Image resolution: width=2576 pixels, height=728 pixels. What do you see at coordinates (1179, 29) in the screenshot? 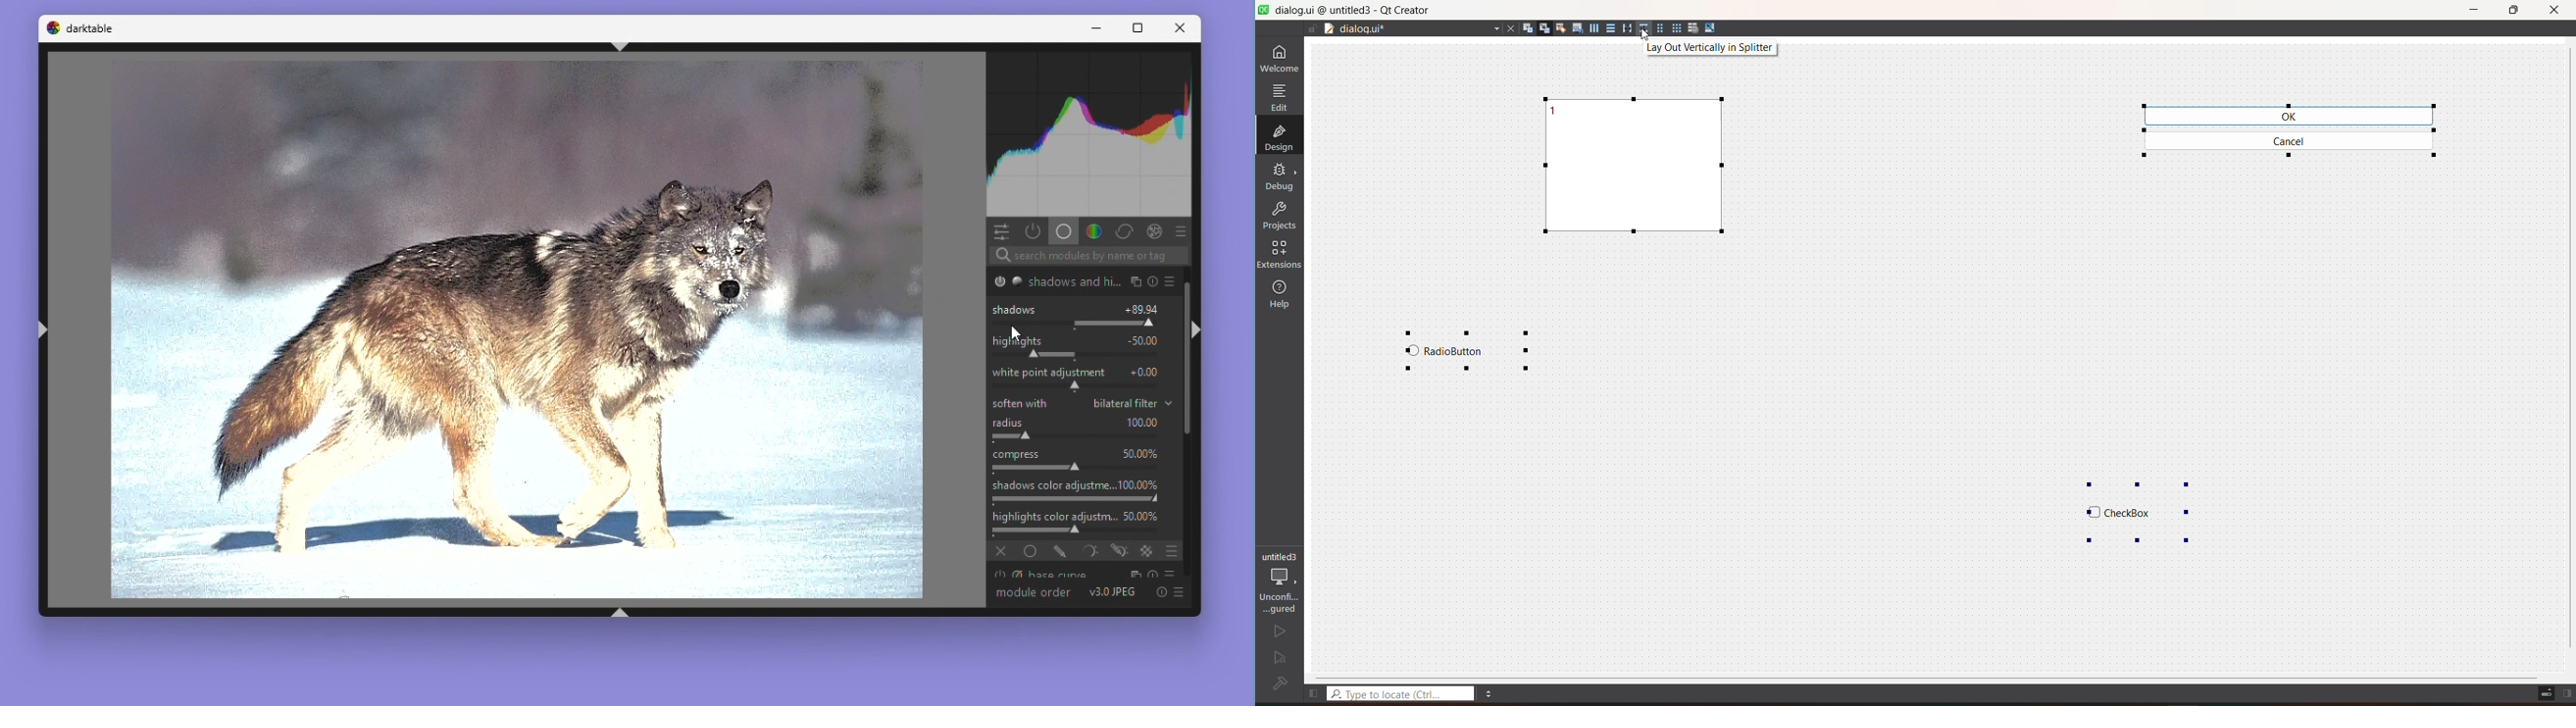
I see `Close` at bounding box center [1179, 29].